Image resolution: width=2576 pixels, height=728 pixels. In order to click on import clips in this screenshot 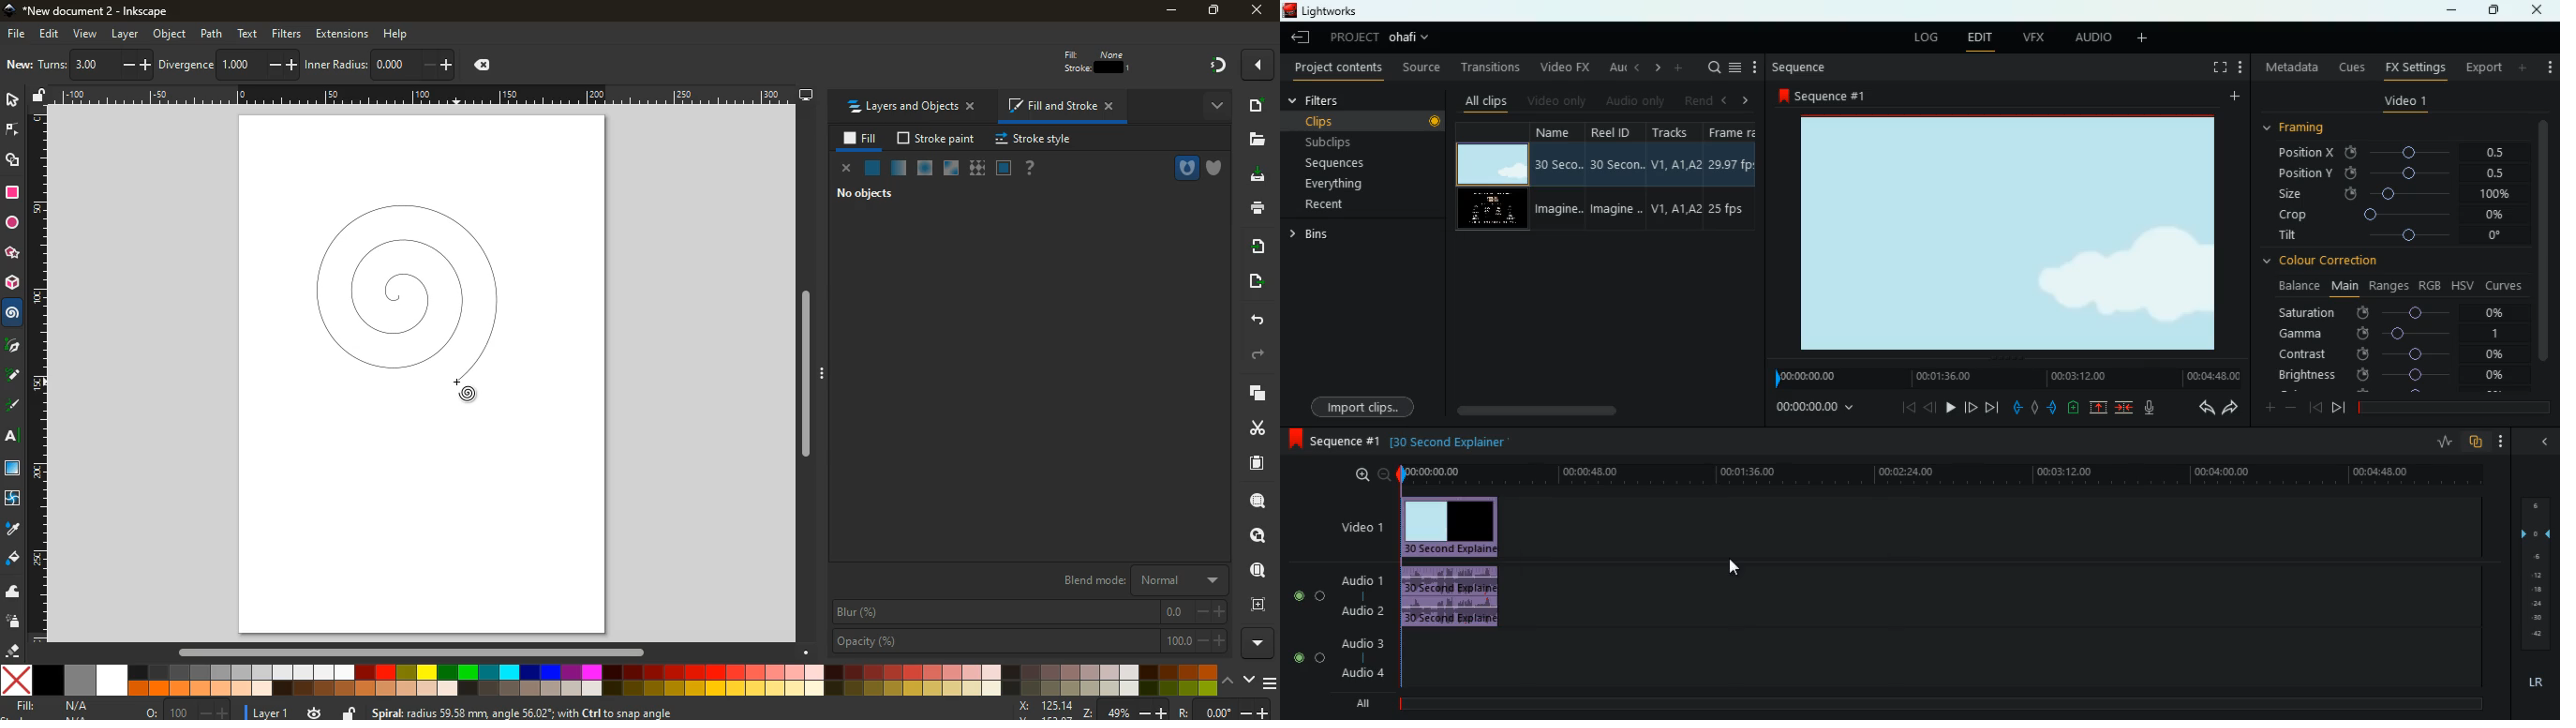, I will do `click(1362, 407)`.